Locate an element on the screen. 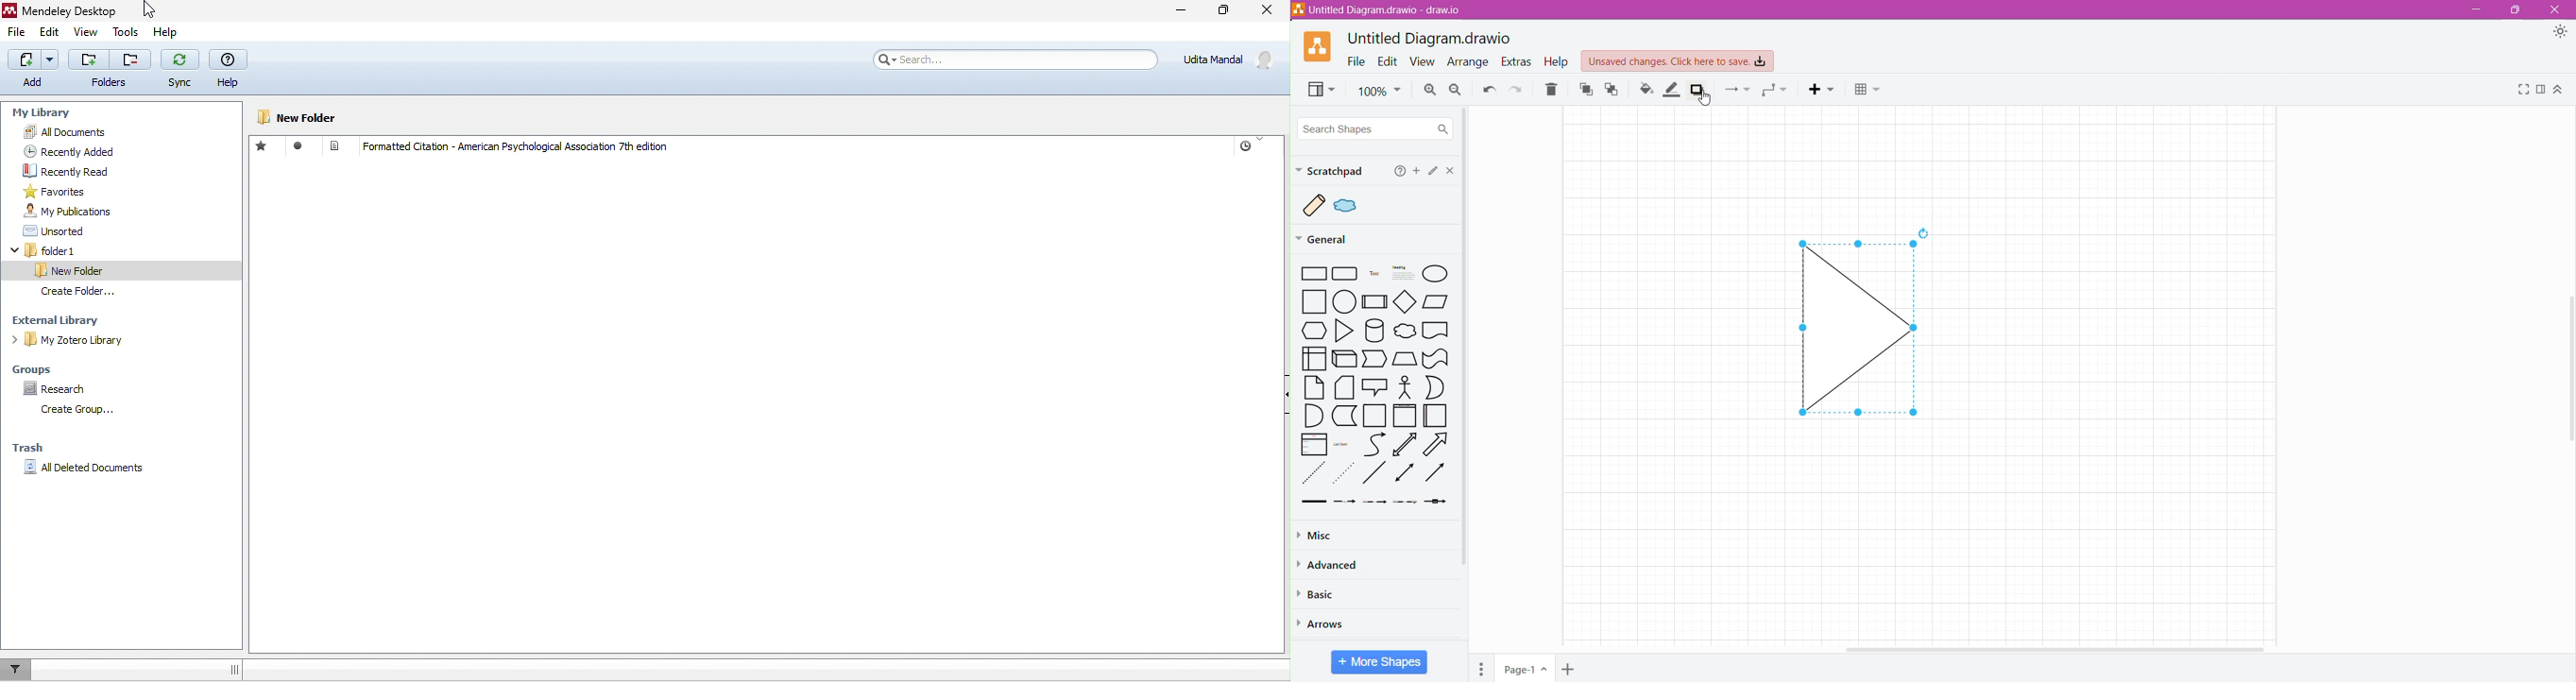 This screenshot has height=700, width=2576. Folders is located at coordinates (108, 83).